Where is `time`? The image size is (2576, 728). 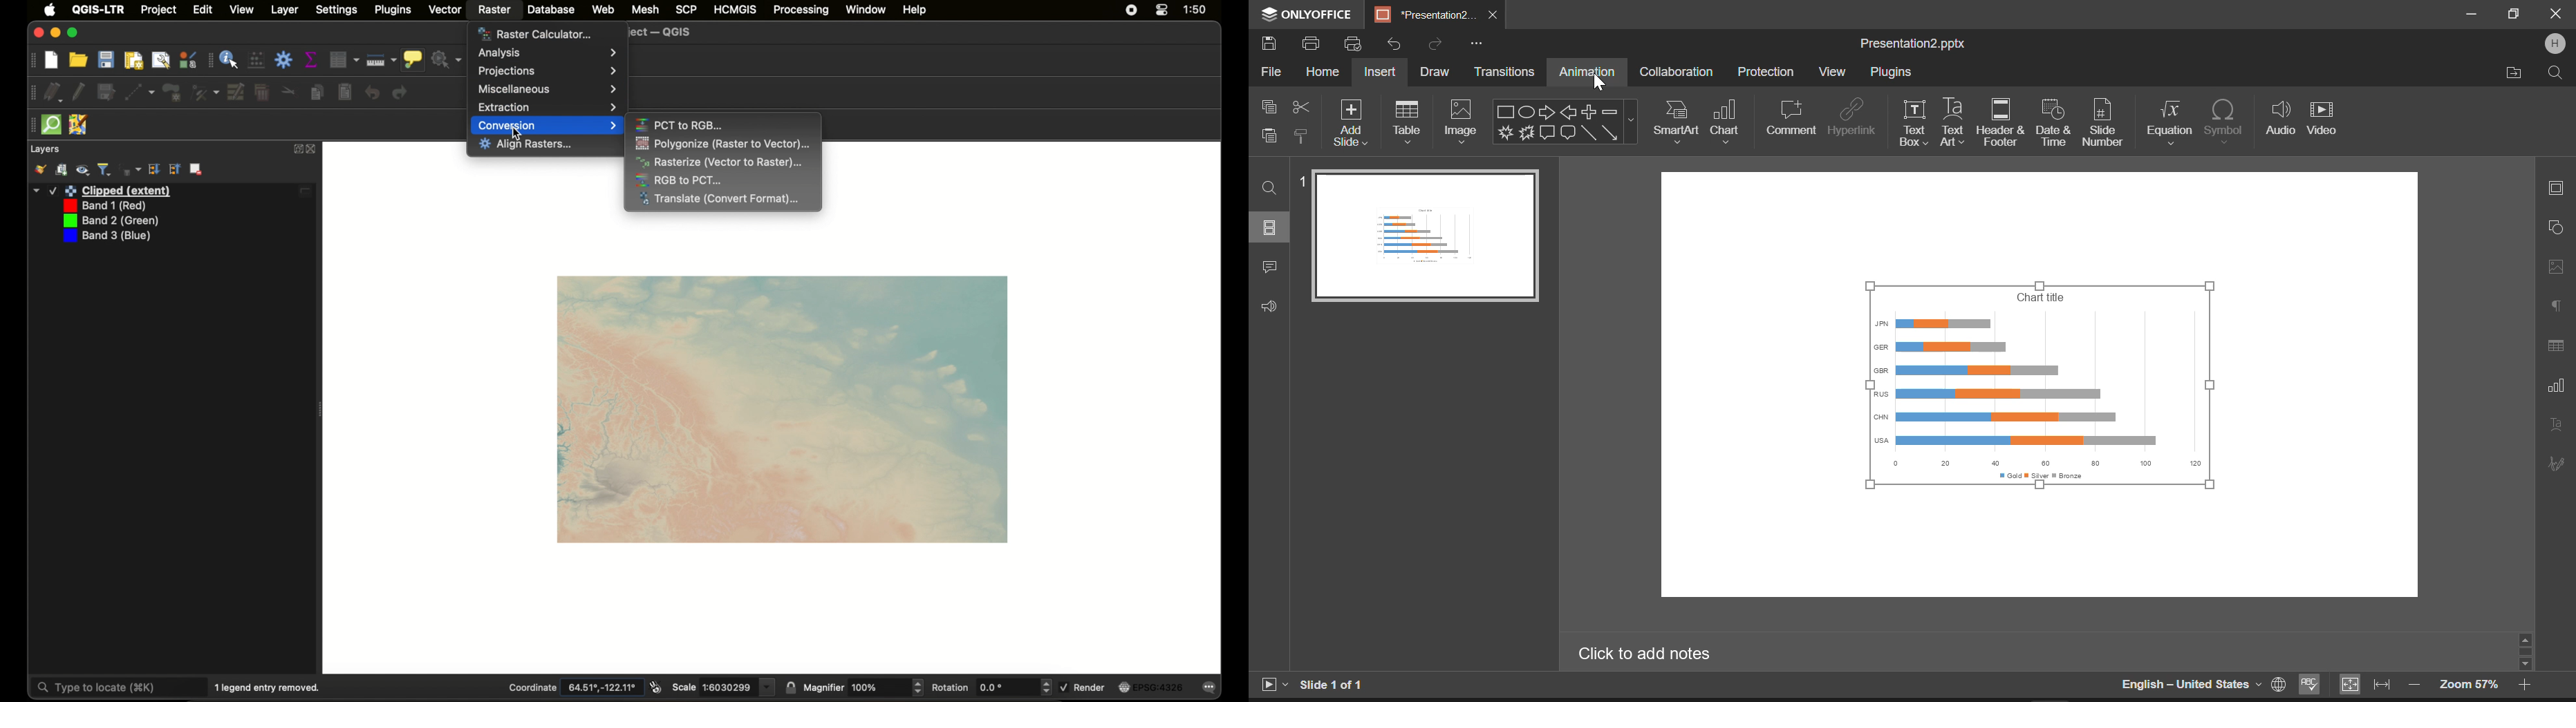 time is located at coordinates (1195, 10).